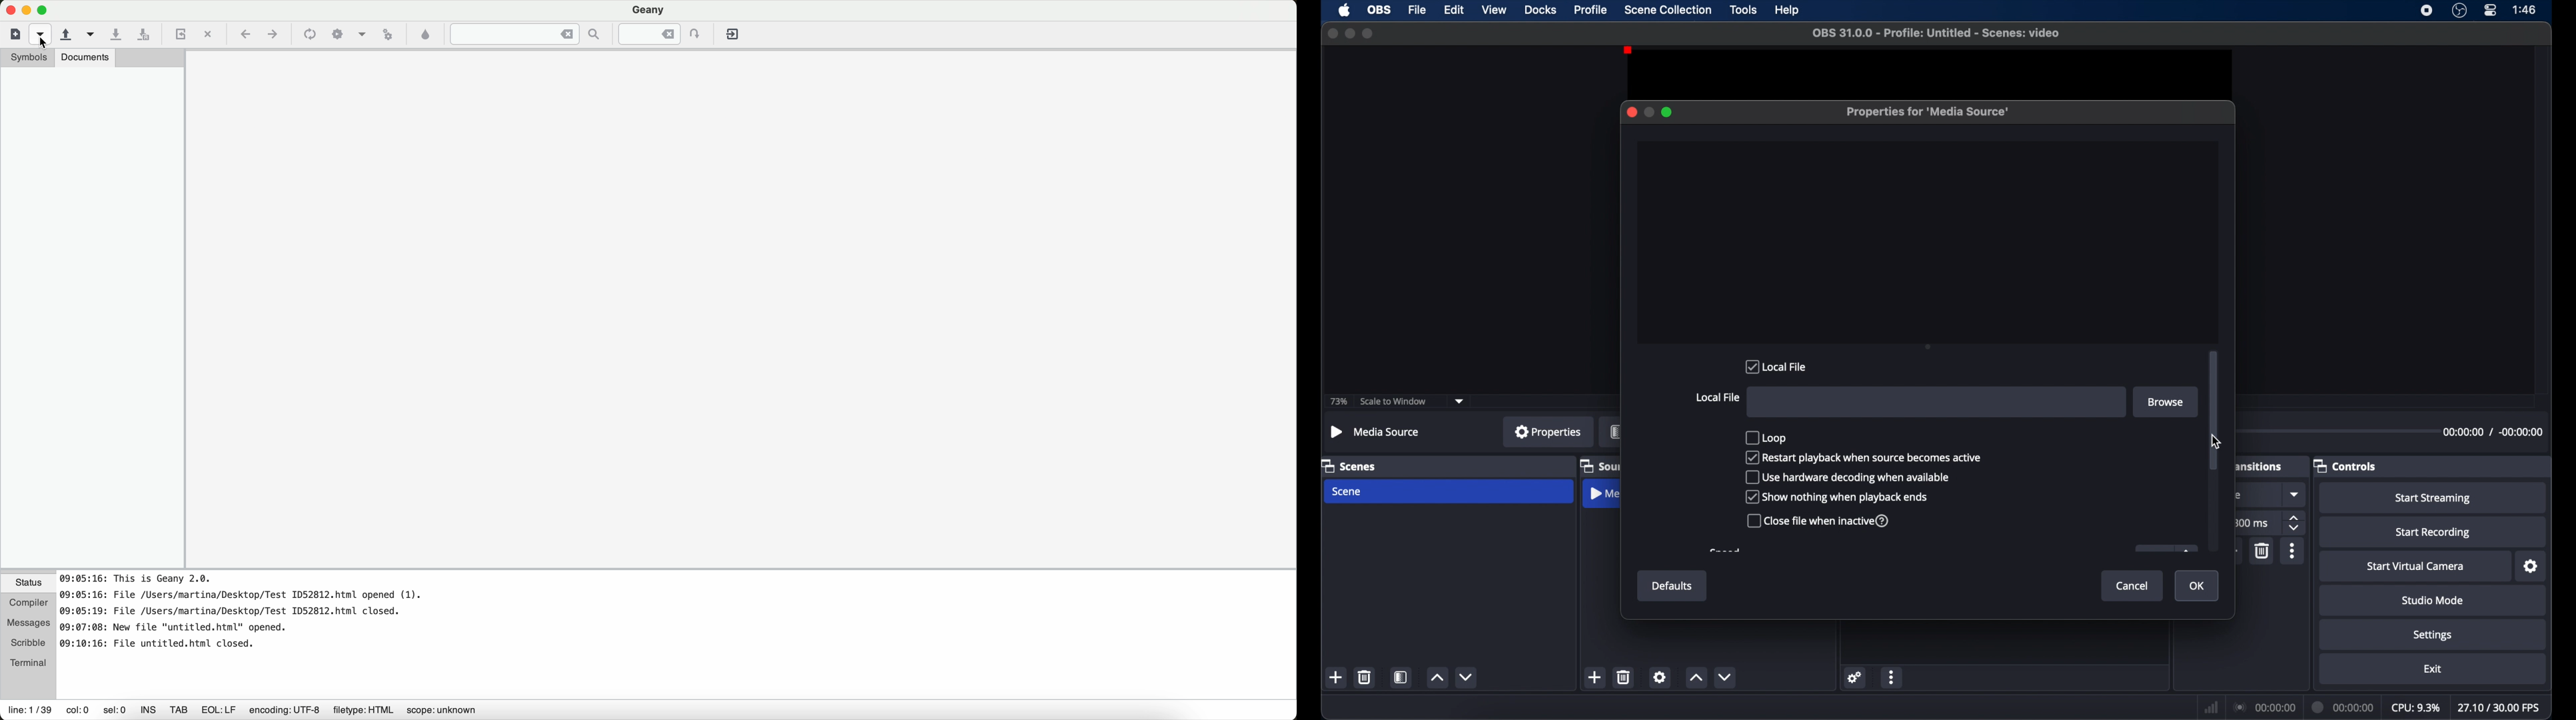 The height and width of the screenshot is (728, 2576). I want to click on run or view the current file, so click(389, 34).